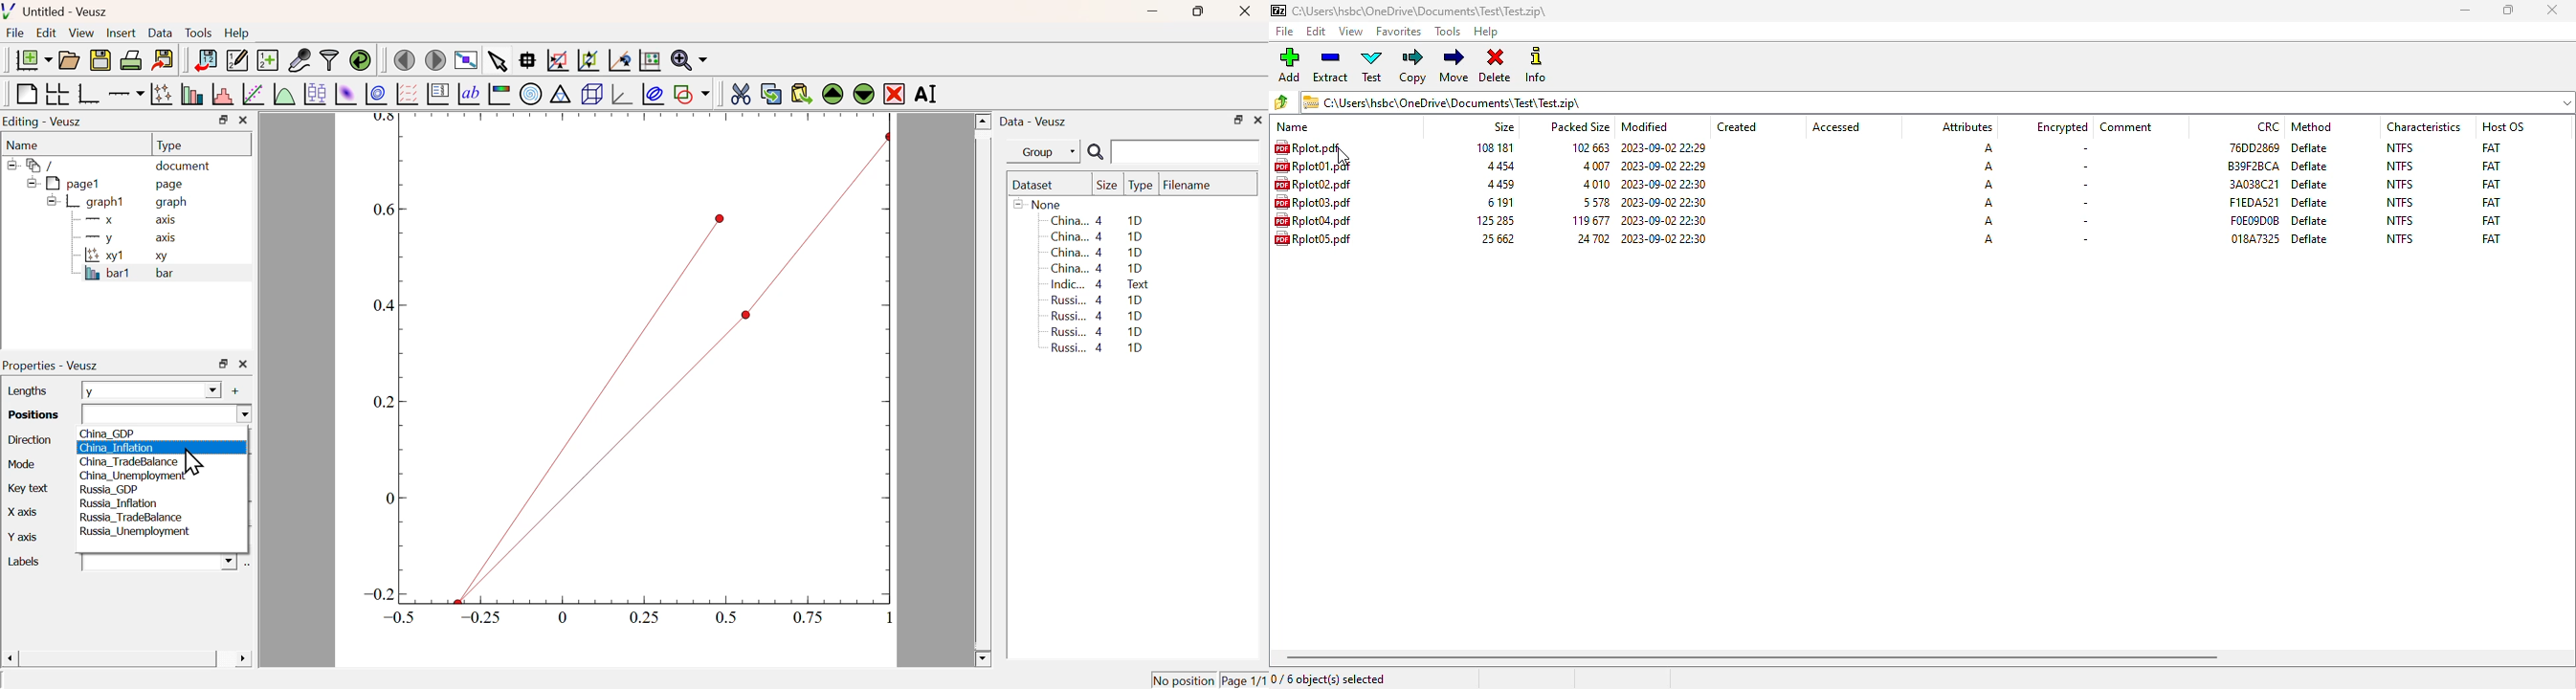 This screenshot has height=700, width=2576. Describe the element at coordinates (2269, 126) in the screenshot. I see `CRC` at that location.